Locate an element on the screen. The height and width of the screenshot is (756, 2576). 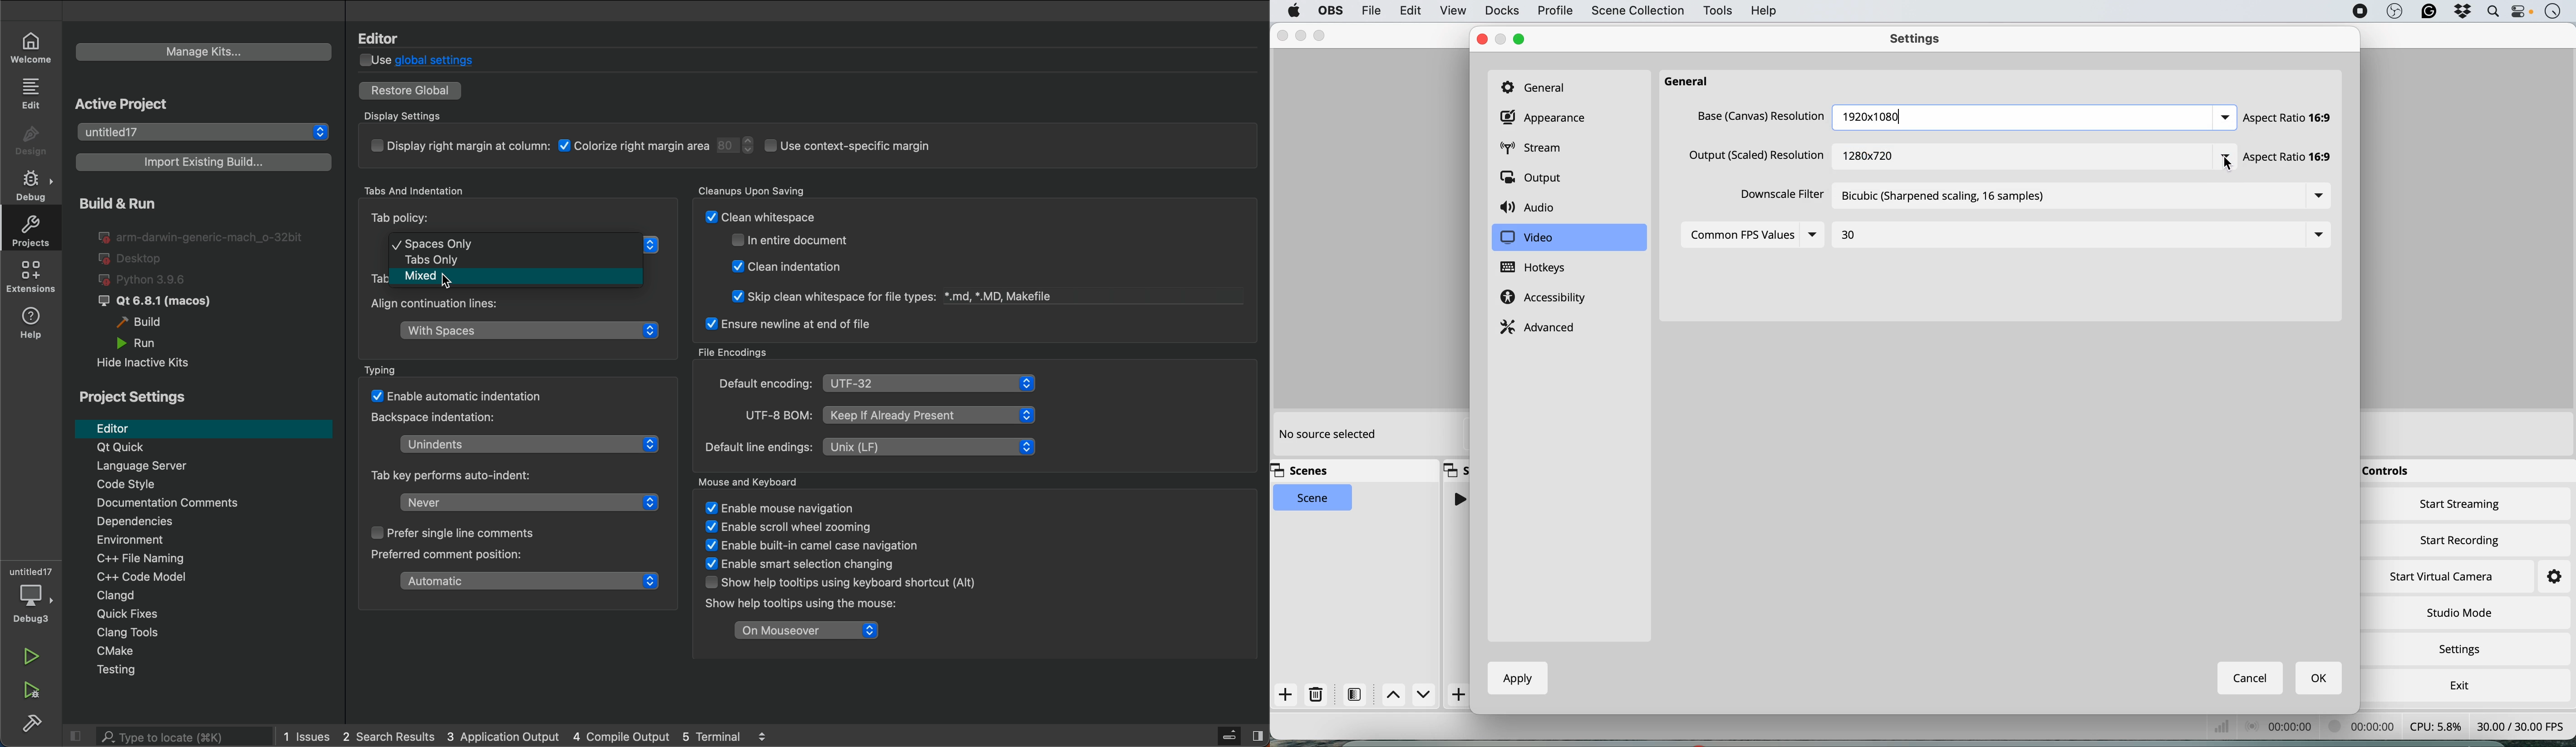
obs is located at coordinates (2393, 12).